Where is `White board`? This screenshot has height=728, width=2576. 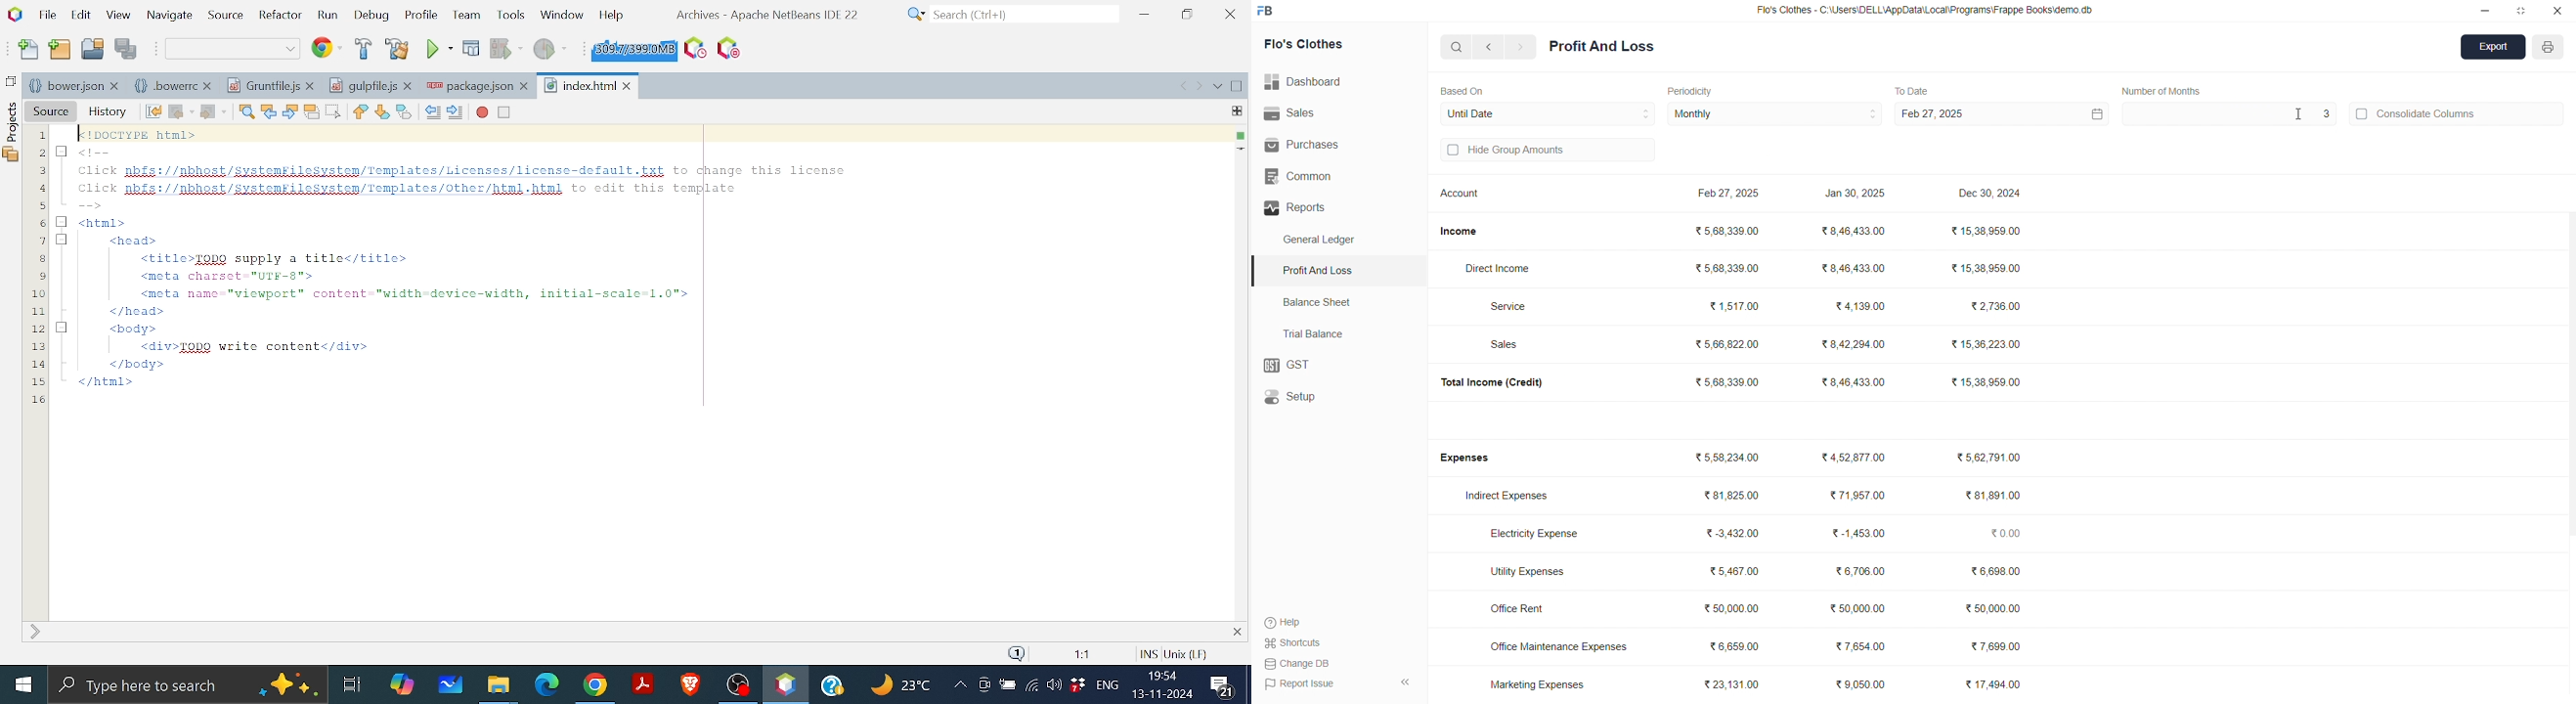
White board is located at coordinates (453, 683).